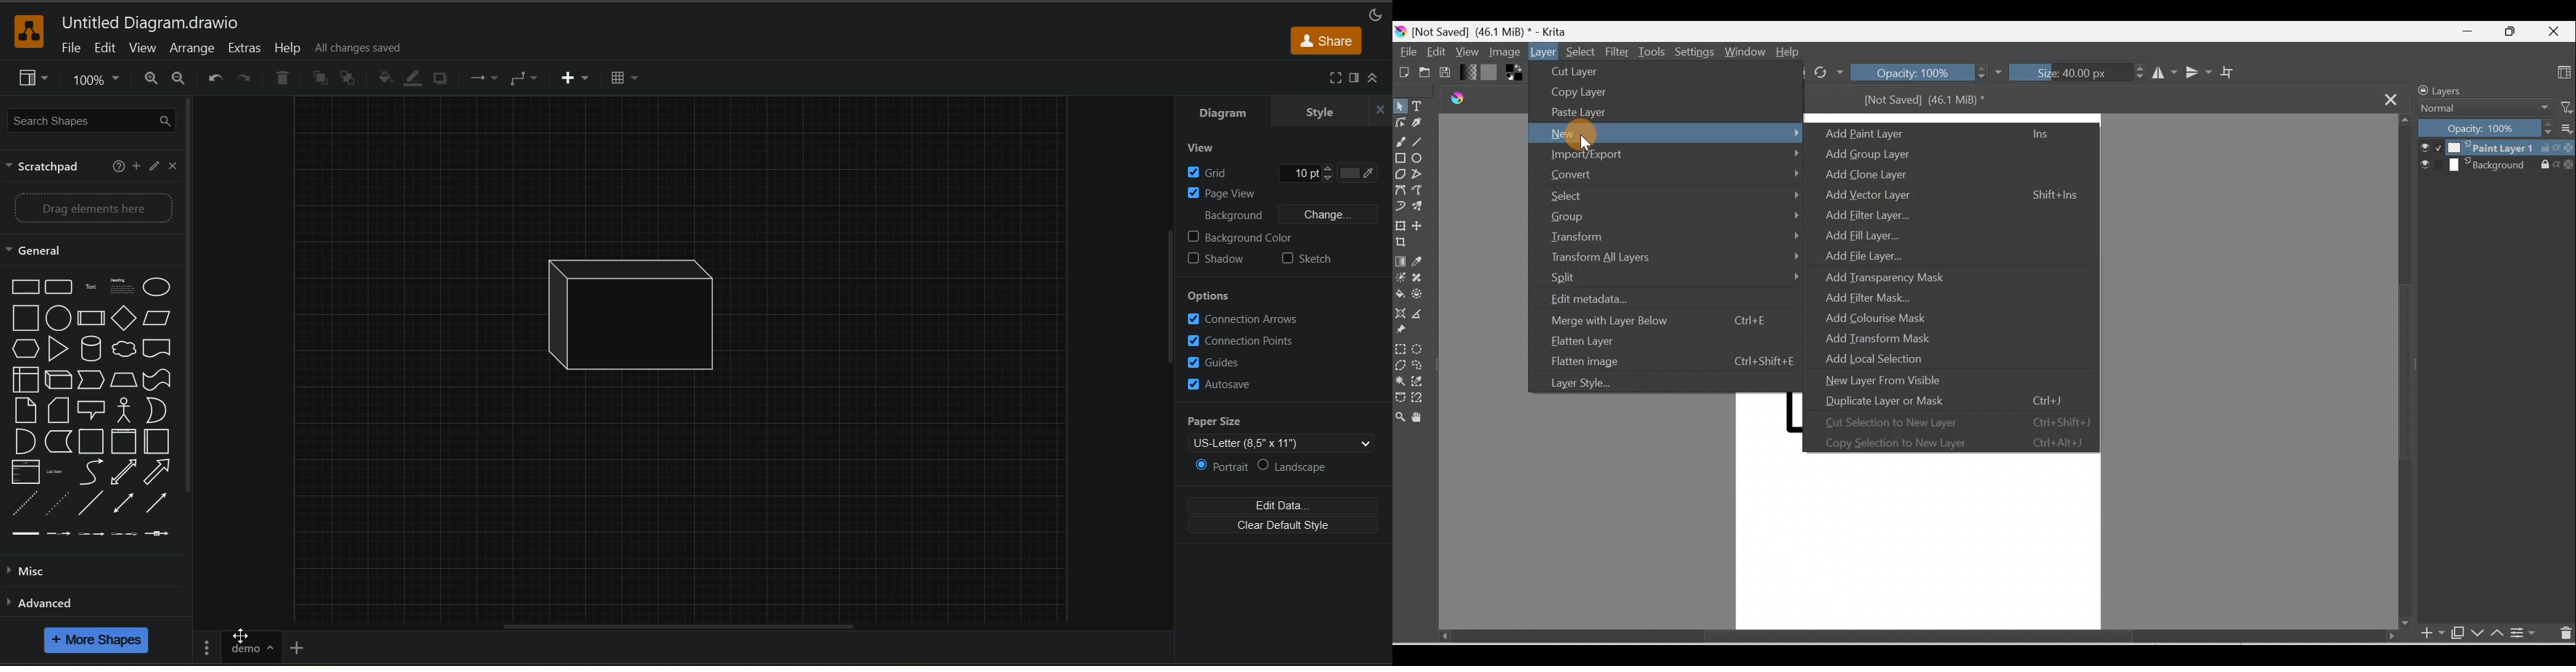 The width and height of the screenshot is (2576, 672). I want to click on Horizontal mirror tool, so click(2160, 74).